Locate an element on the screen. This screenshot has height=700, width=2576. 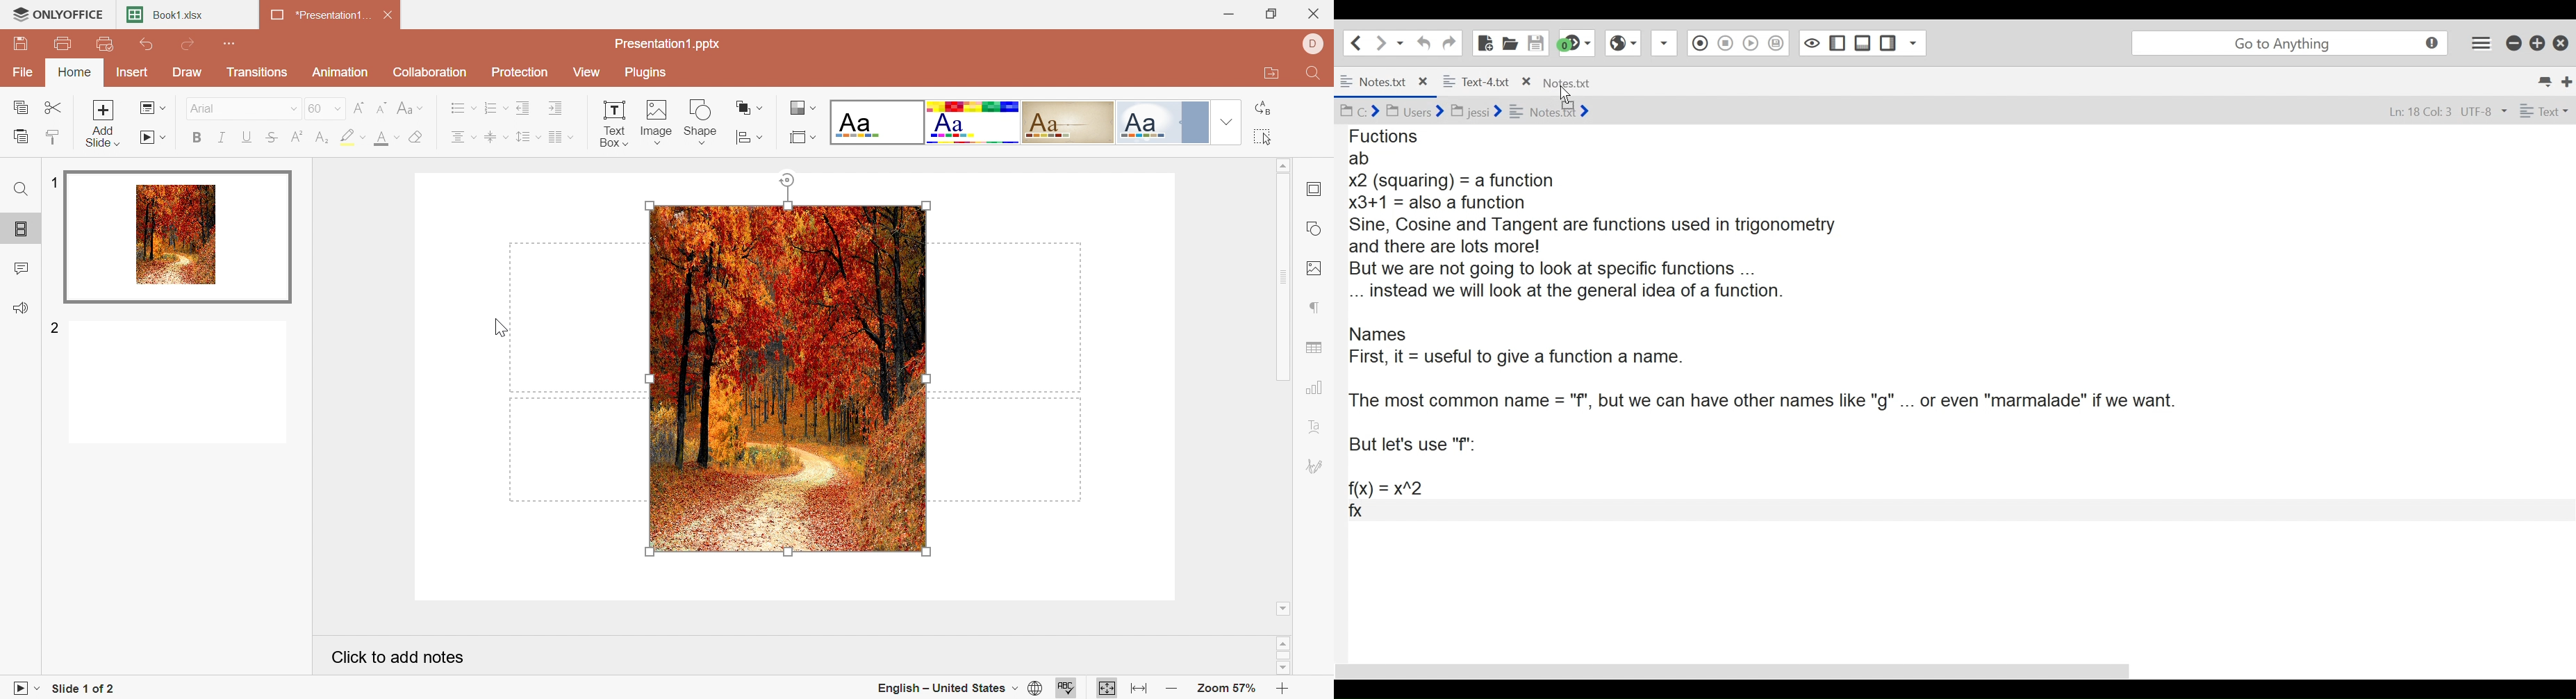
Find is located at coordinates (20, 191).